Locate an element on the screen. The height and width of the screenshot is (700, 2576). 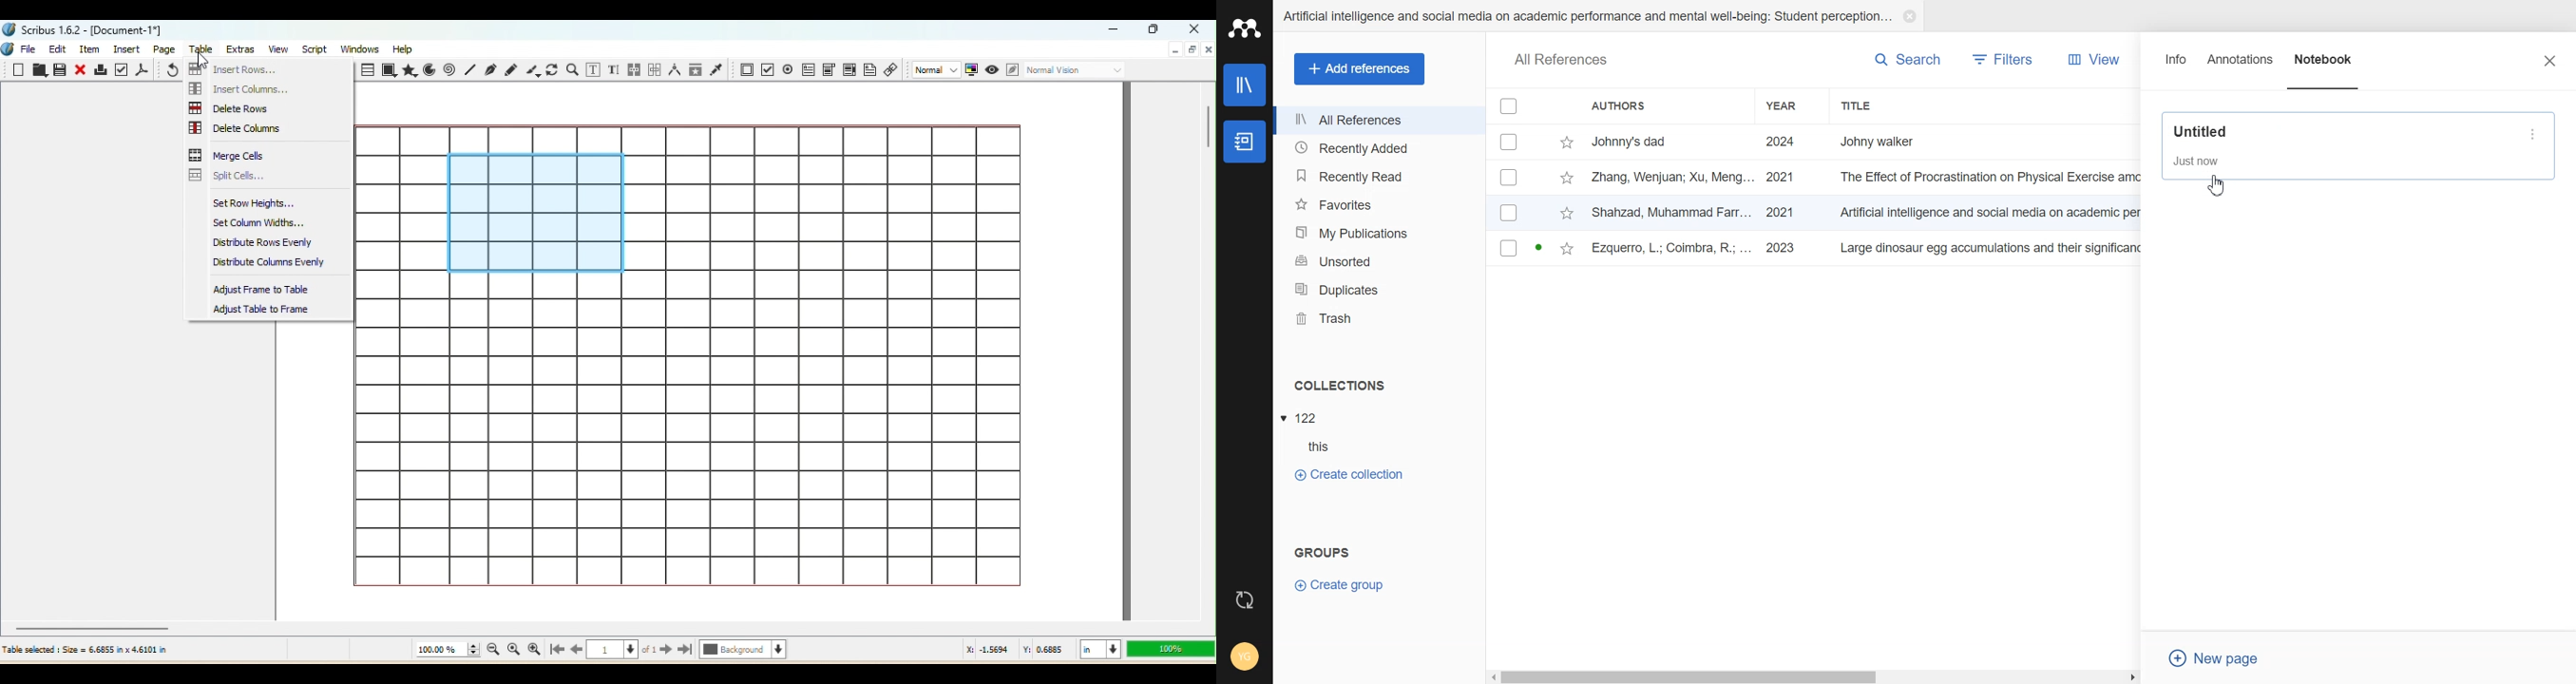
Rotate item is located at coordinates (552, 70).